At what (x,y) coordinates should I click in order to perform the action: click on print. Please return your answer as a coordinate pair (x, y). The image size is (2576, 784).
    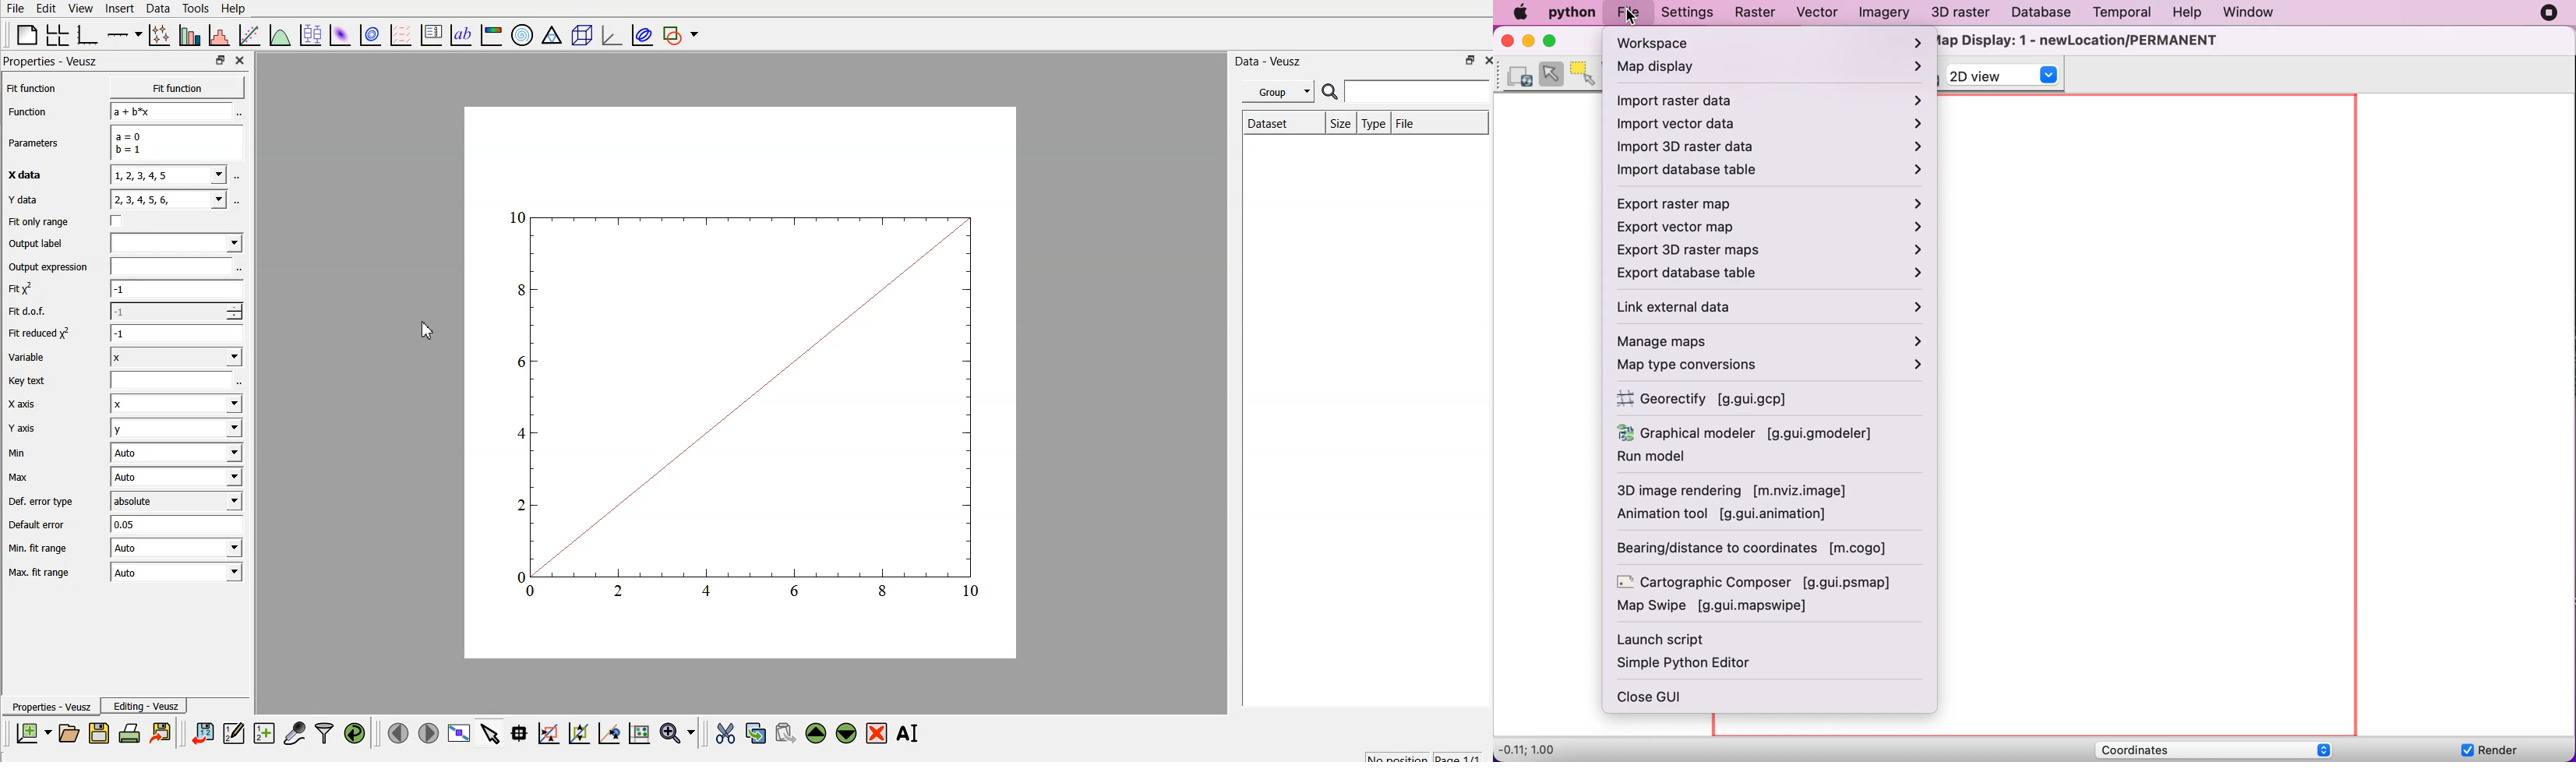
    Looking at the image, I should click on (130, 734).